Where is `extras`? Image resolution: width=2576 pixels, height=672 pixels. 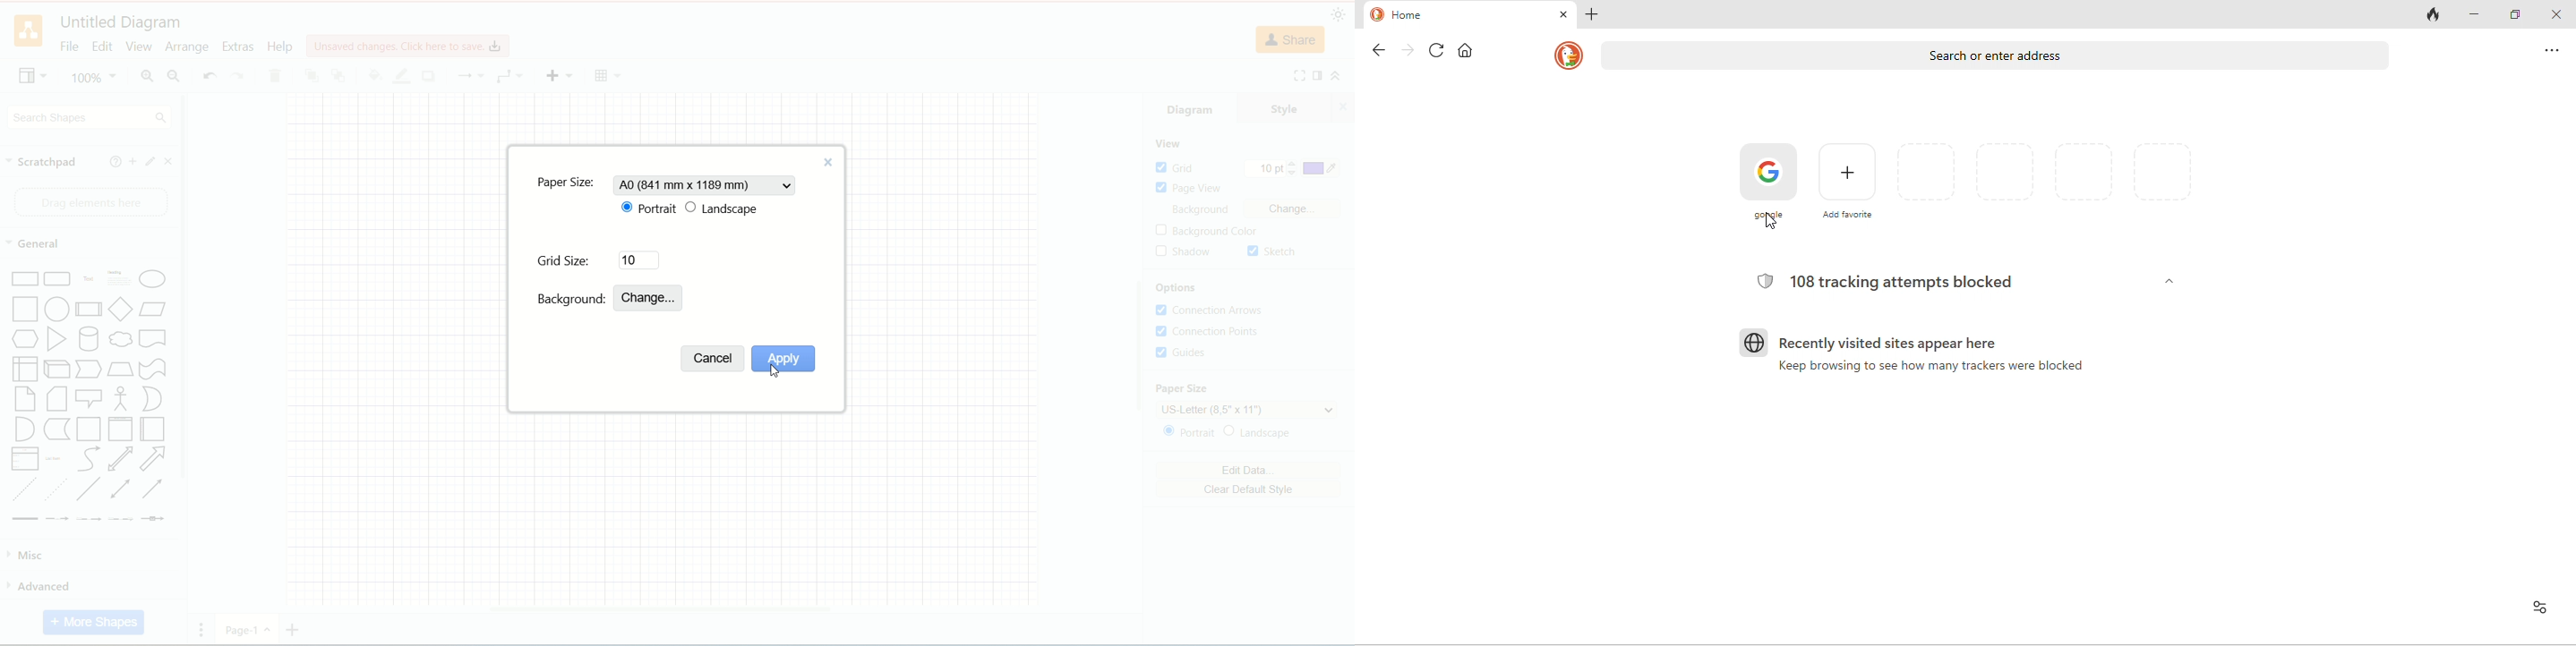 extras is located at coordinates (239, 45).